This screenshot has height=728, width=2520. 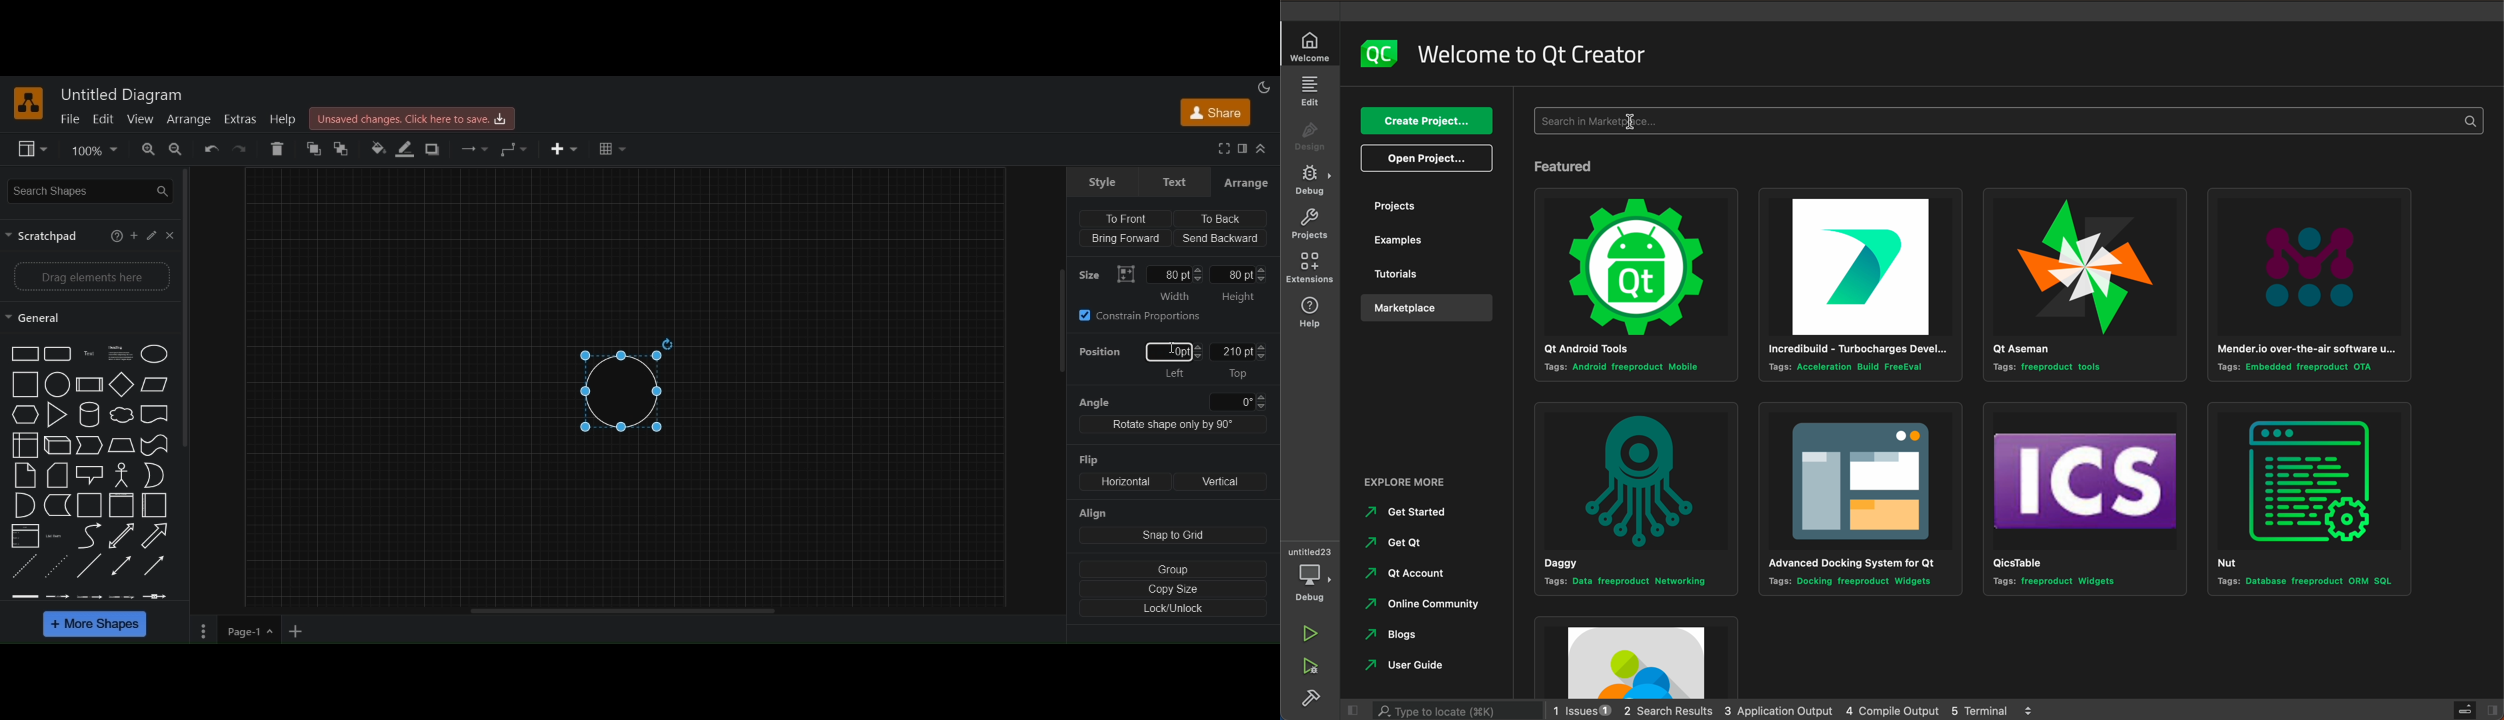 What do you see at coordinates (25, 476) in the screenshot?
I see `Page` at bounding box center [25, 476].